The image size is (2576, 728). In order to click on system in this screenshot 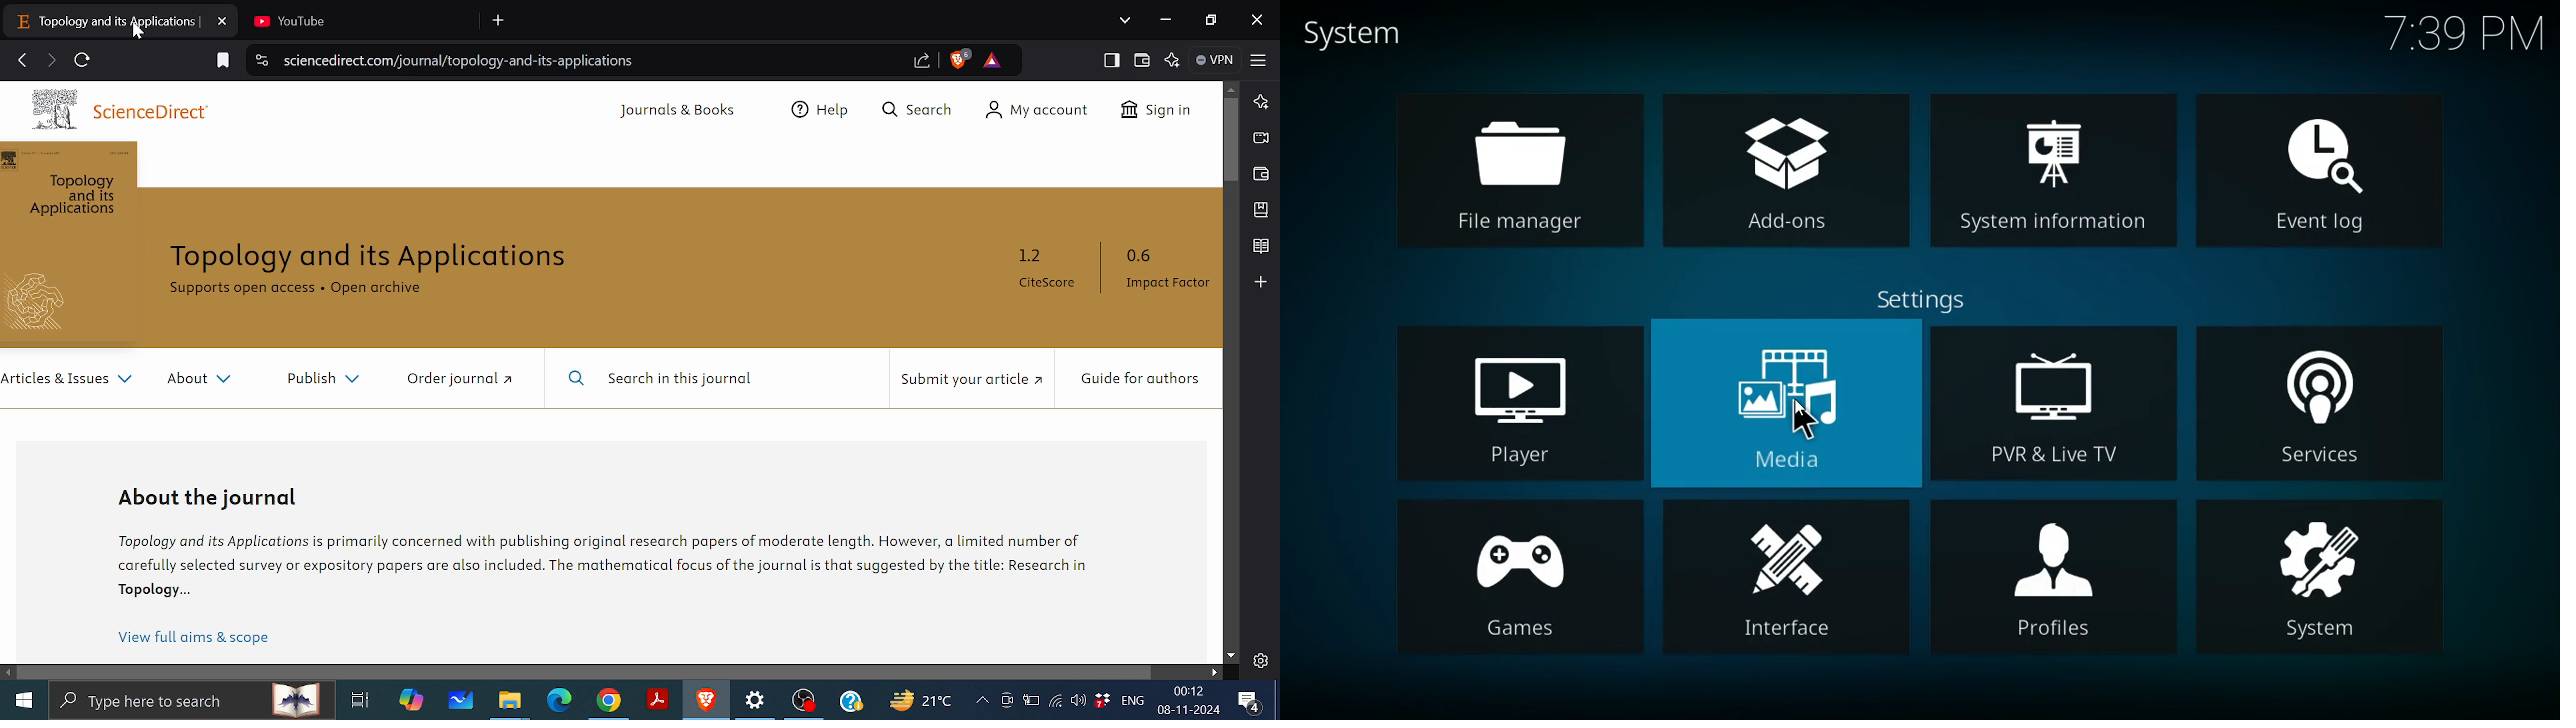, I will do `click(1376, 35)`.